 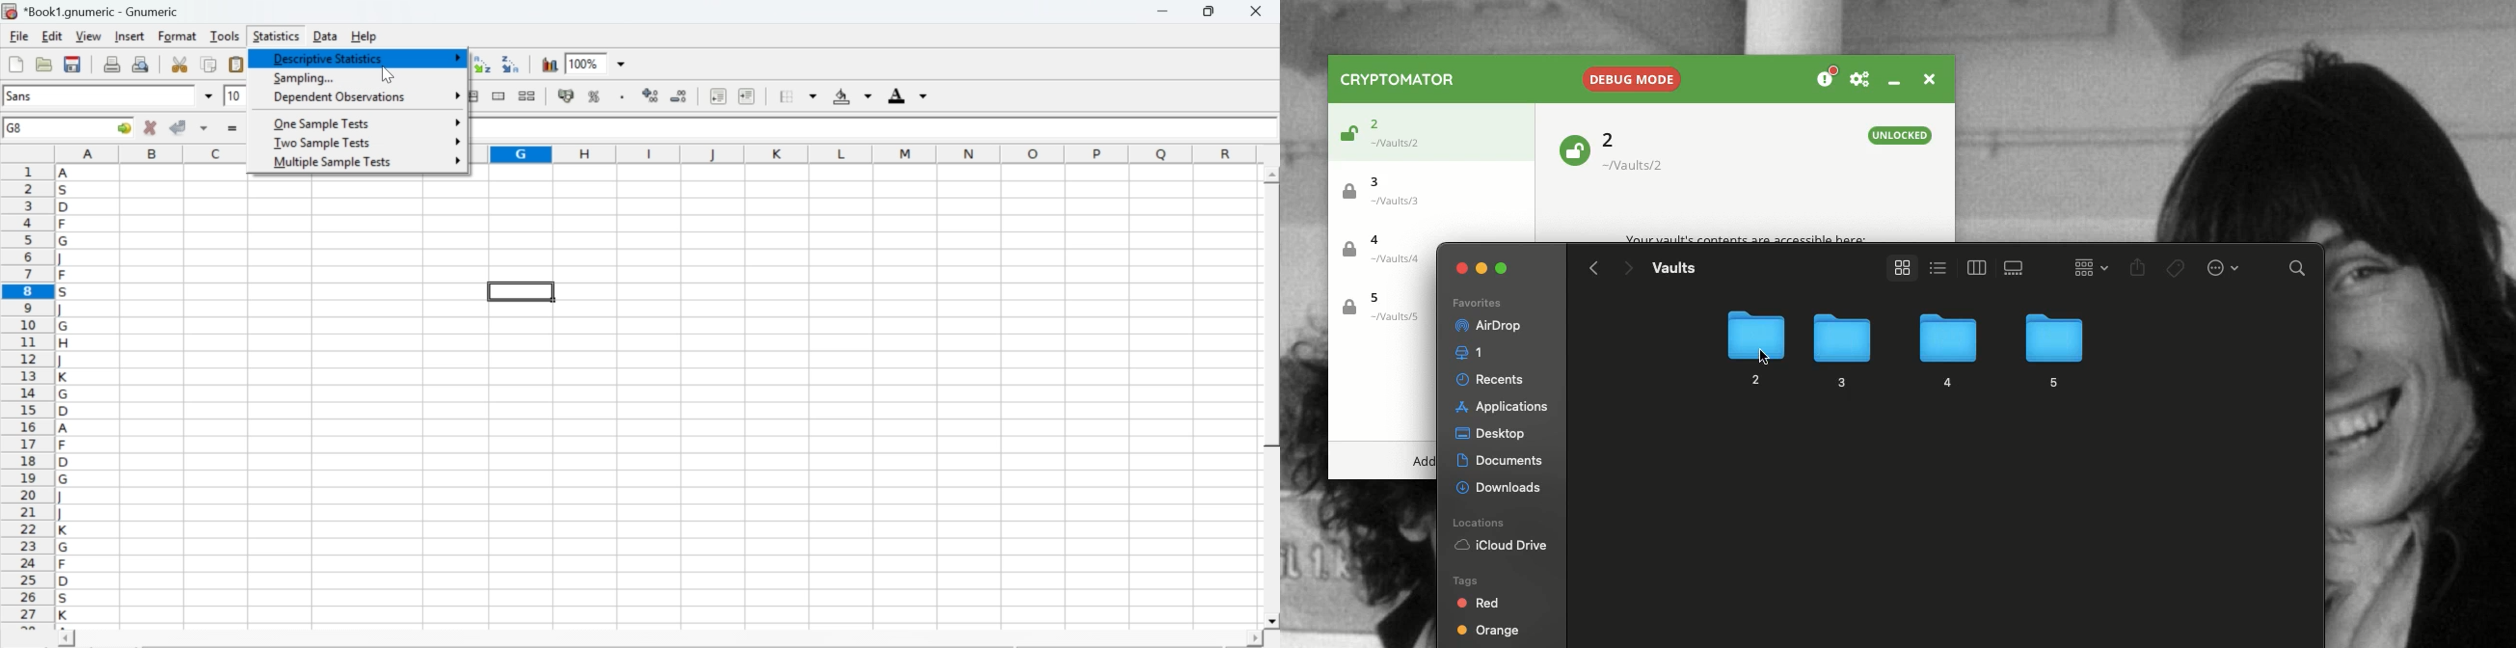 What do you see at coordinates (1504, 268) in the screenshot?
I see `Maximize` at bounding box center [1504, 268].